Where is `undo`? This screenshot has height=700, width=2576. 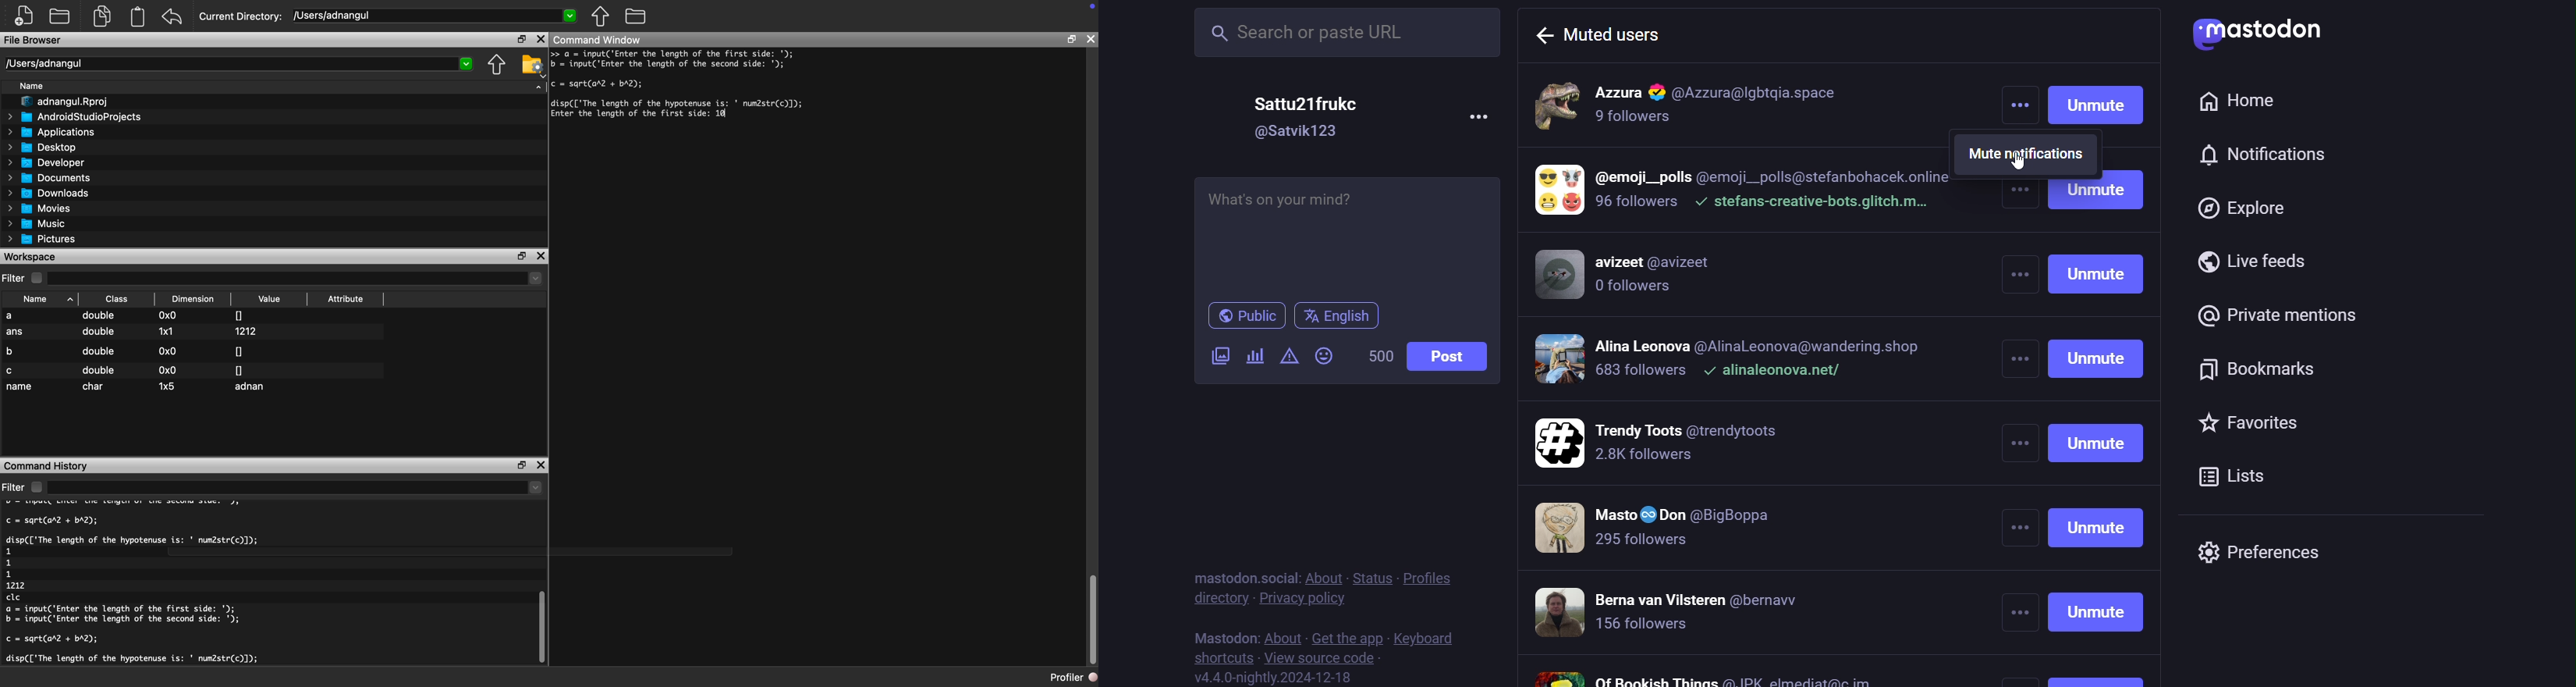 undo is located at coordinates (173, 17).